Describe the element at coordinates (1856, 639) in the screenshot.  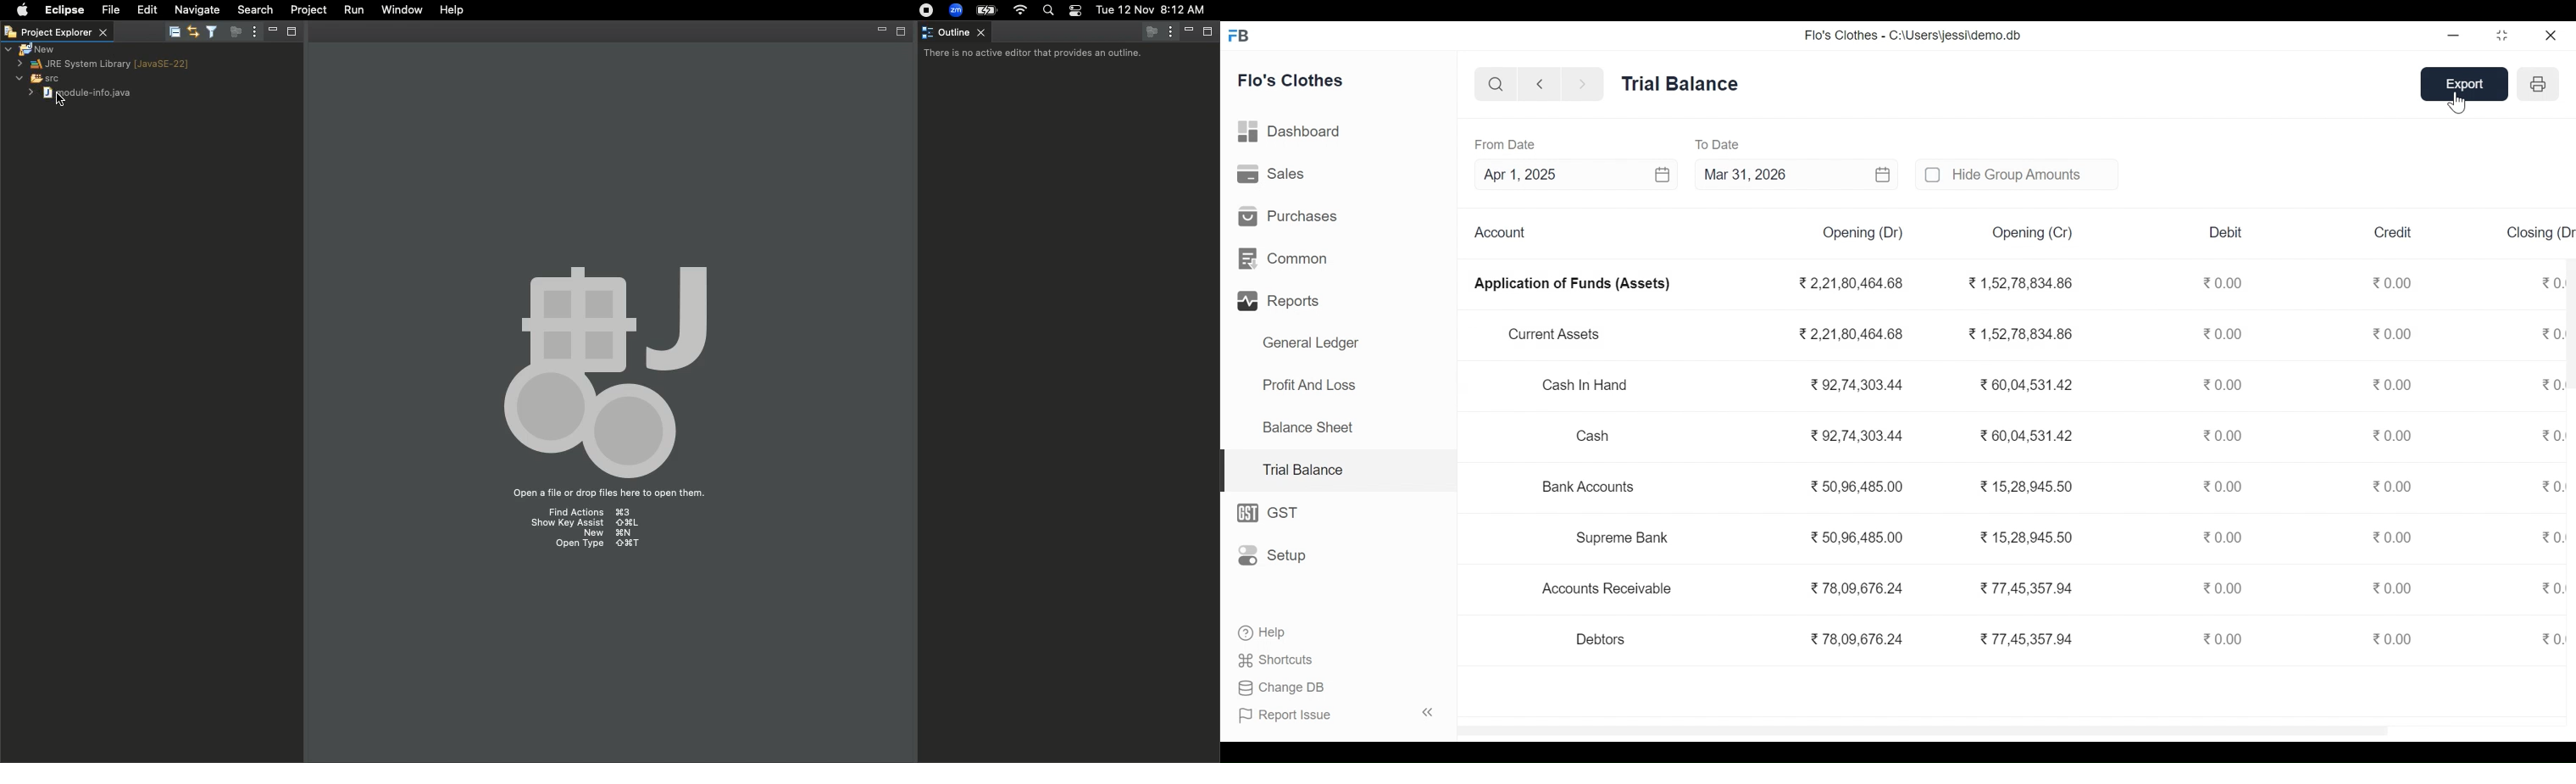
I see `78,09,676.24` at that location.